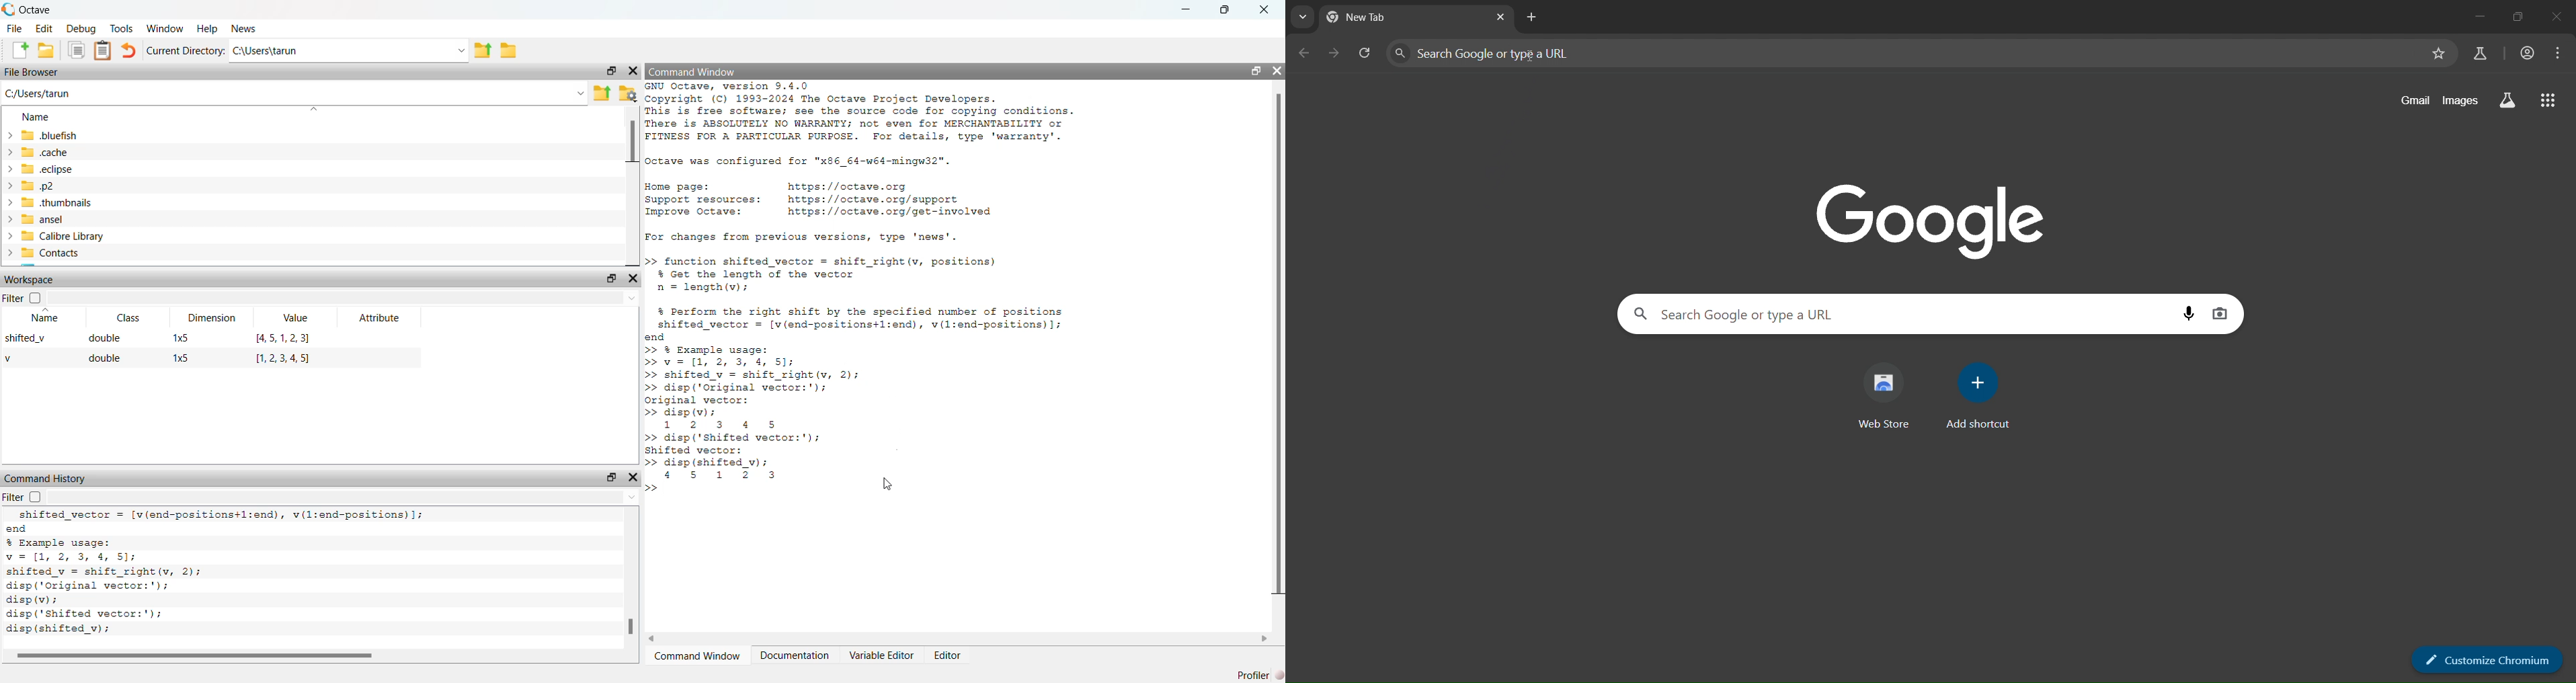 The height and width of the screenshot is (700, 2576). I want to click on workspace, so click(47, 279).